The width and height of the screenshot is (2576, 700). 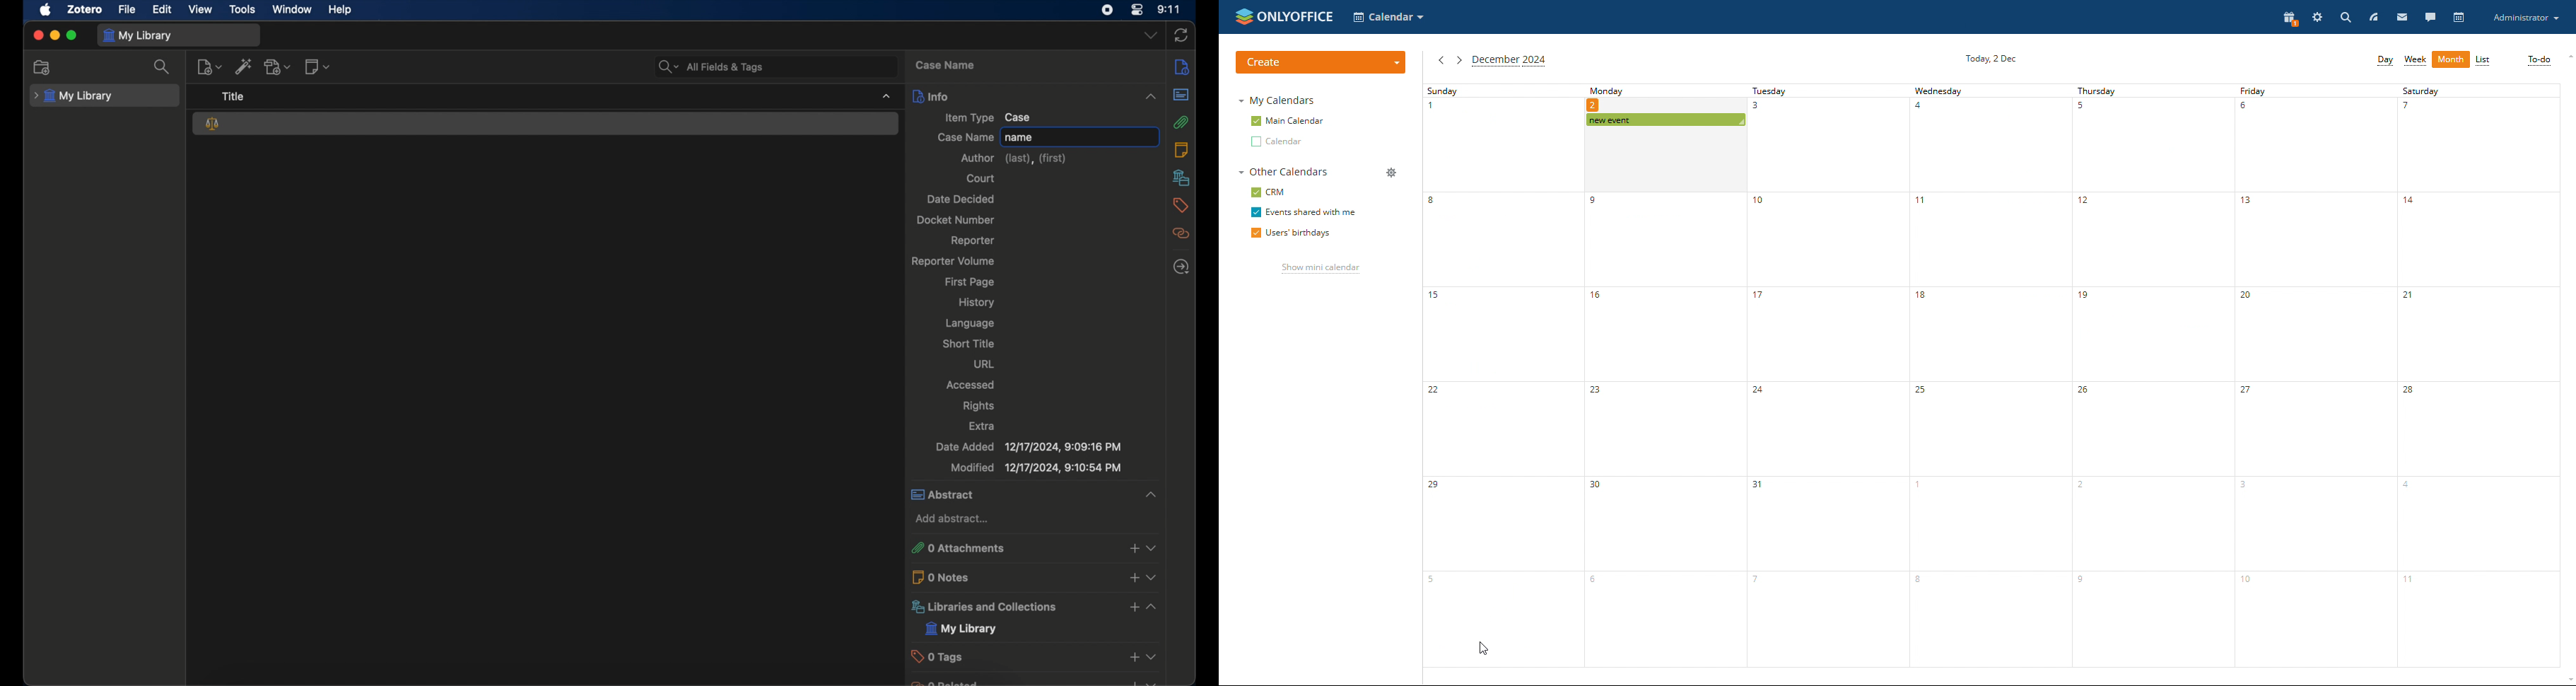 What do you see at coordinates (38, 34) in the screenshot?
I see `close` at bounding box center [38, 34].